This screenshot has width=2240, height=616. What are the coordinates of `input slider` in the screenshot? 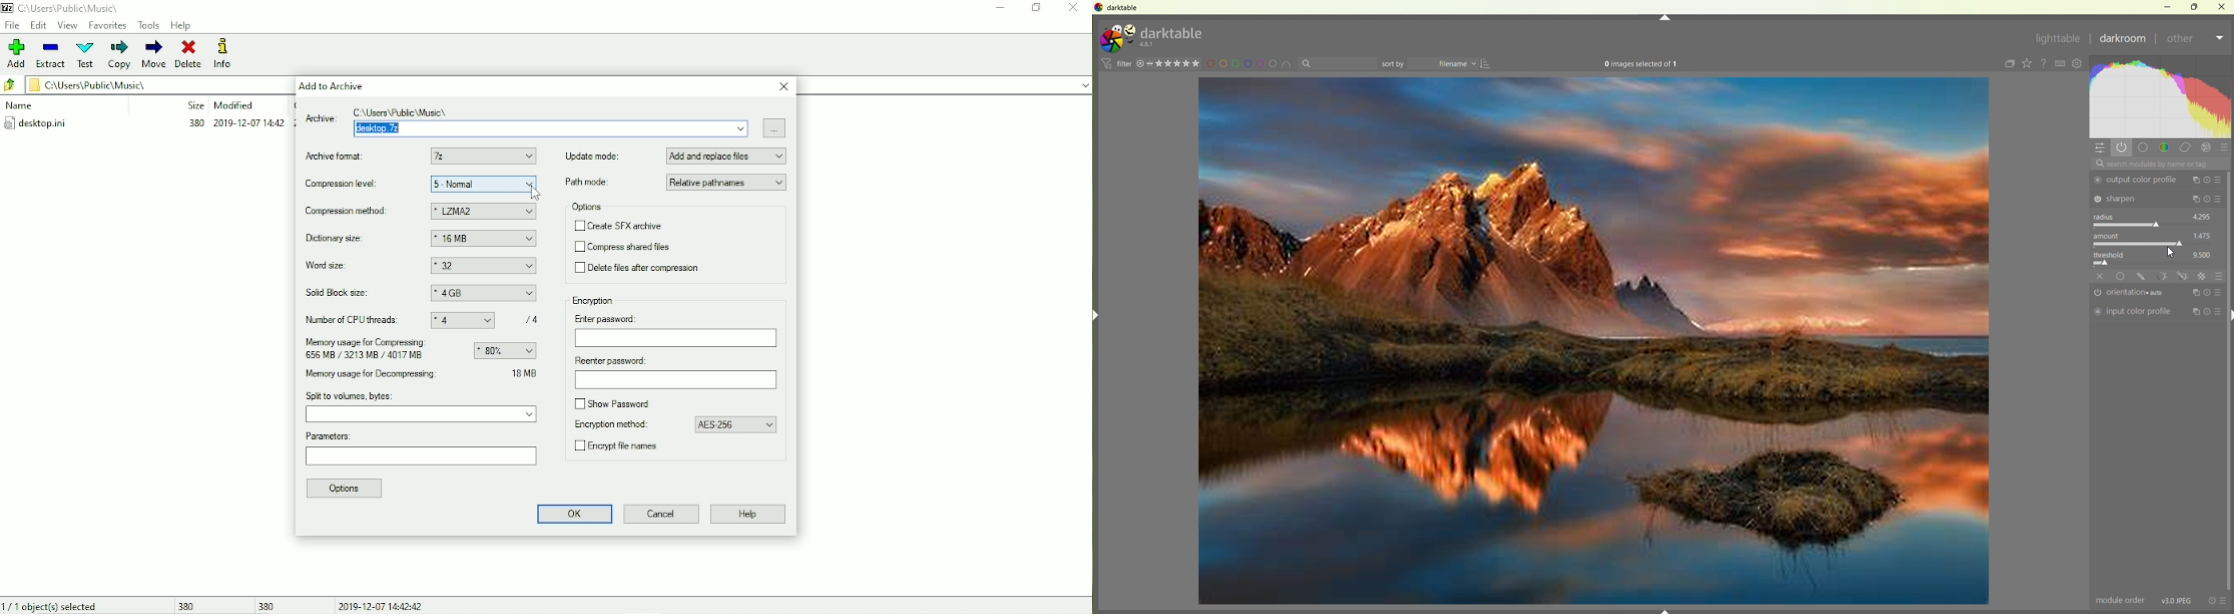 It's located at (2155, 225).